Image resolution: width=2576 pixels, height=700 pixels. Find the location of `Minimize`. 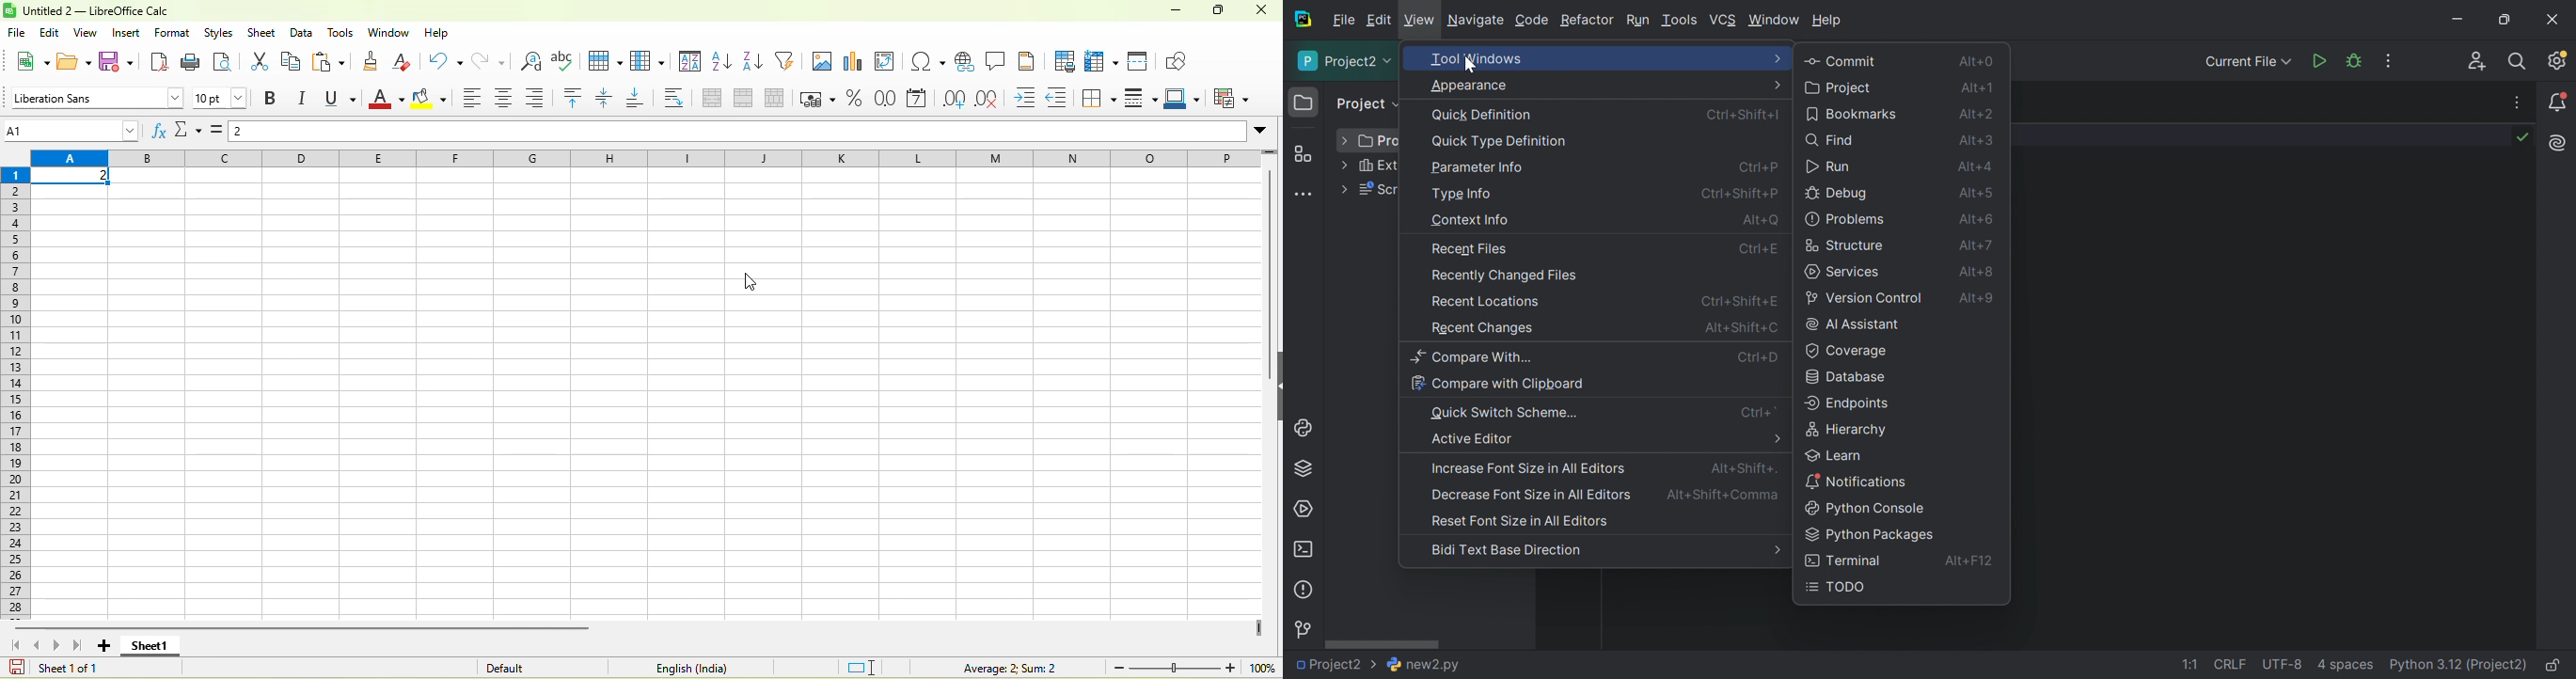

Minimize is located at coordinates (2459, 19).